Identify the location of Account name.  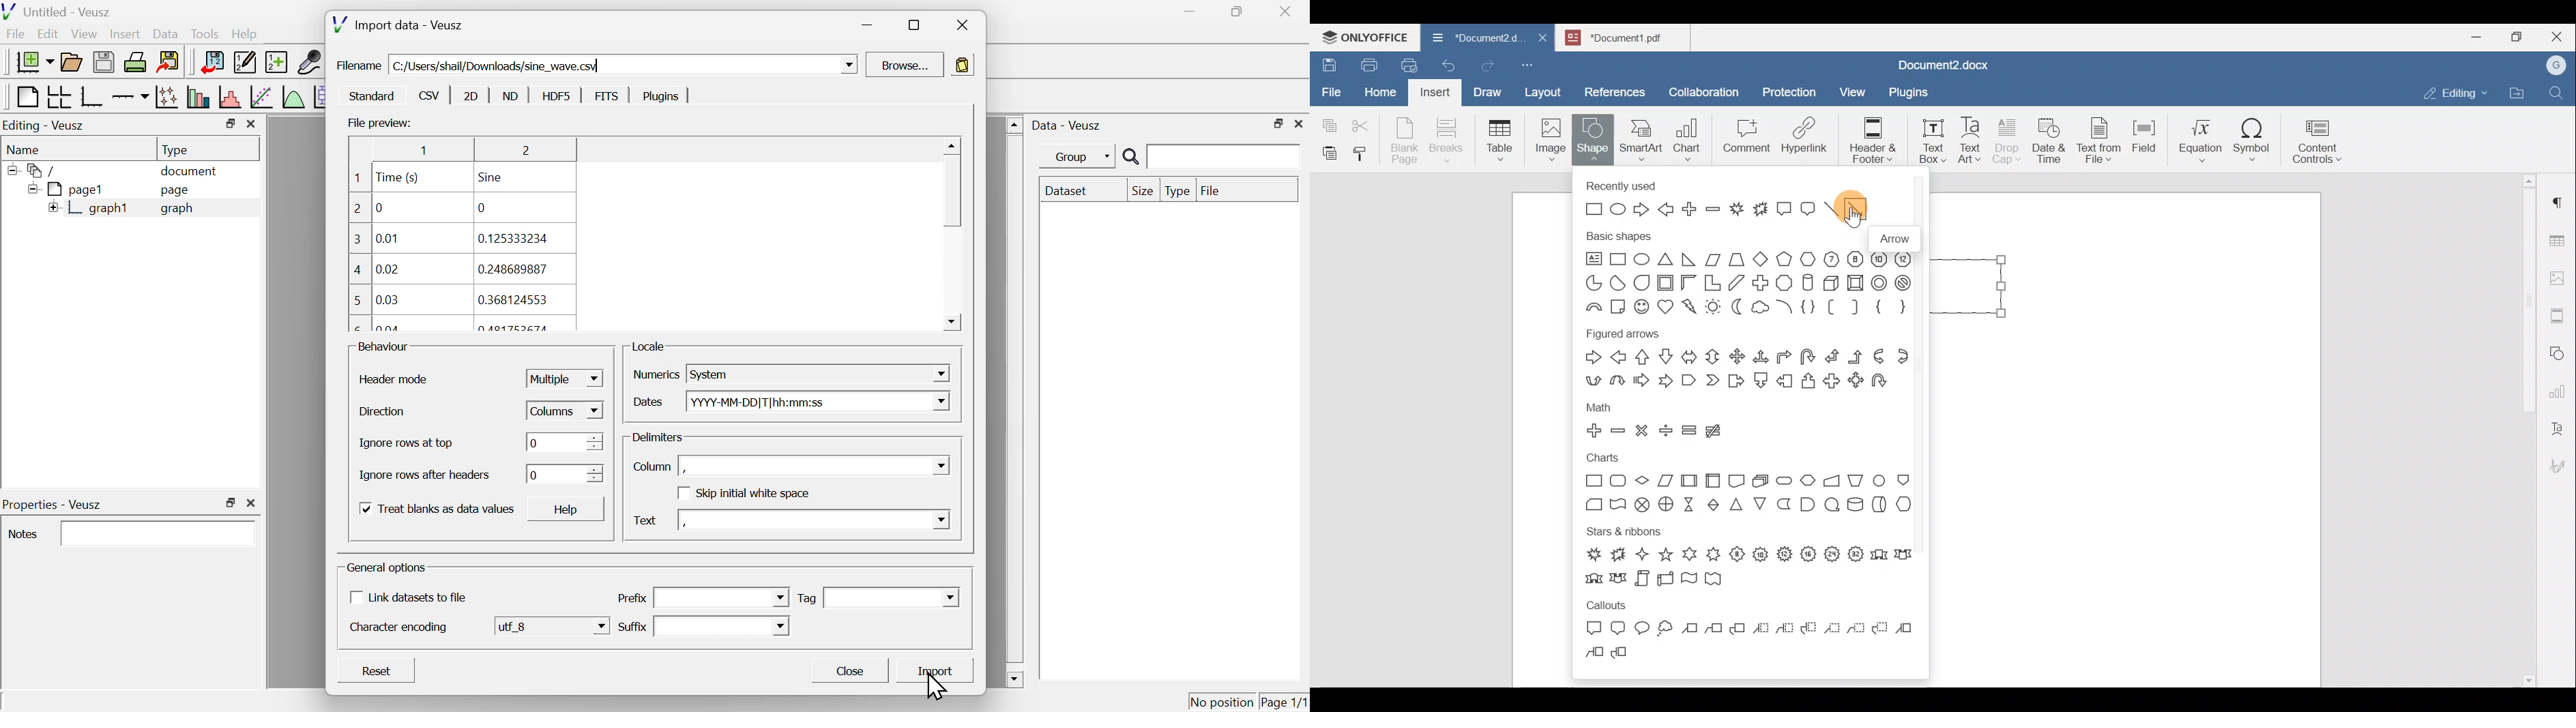
(2553, 66).